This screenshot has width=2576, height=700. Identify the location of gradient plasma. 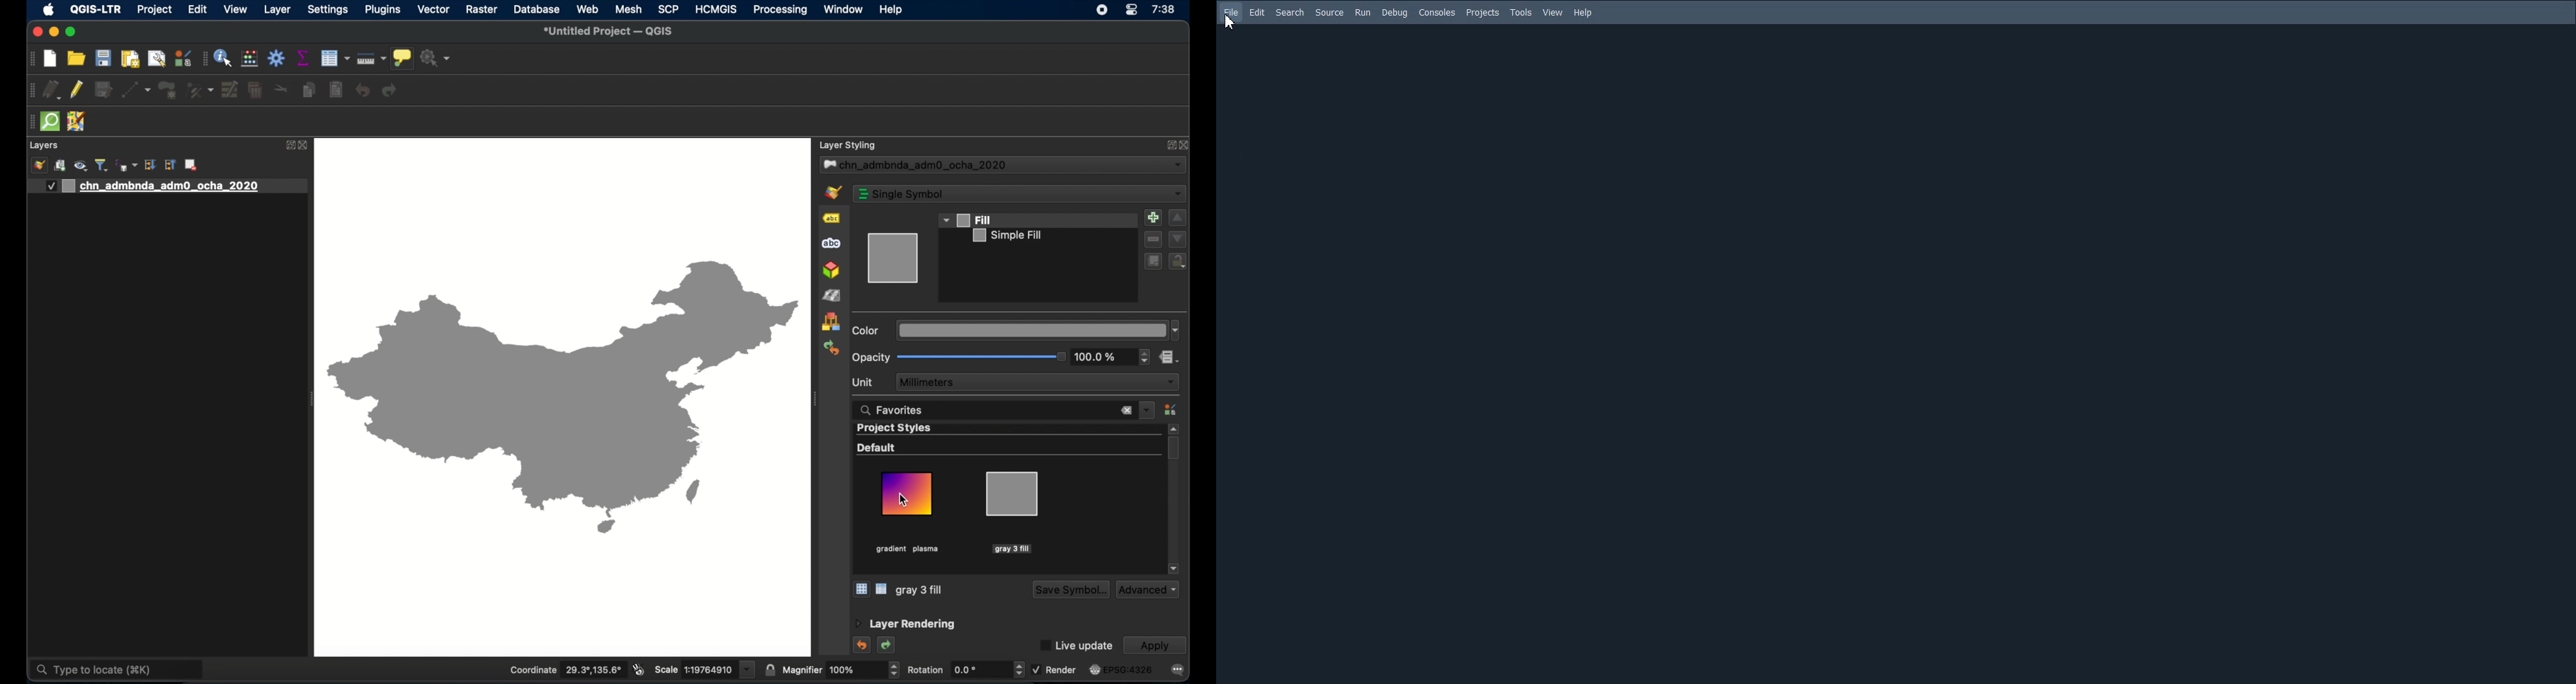
(908, 513).